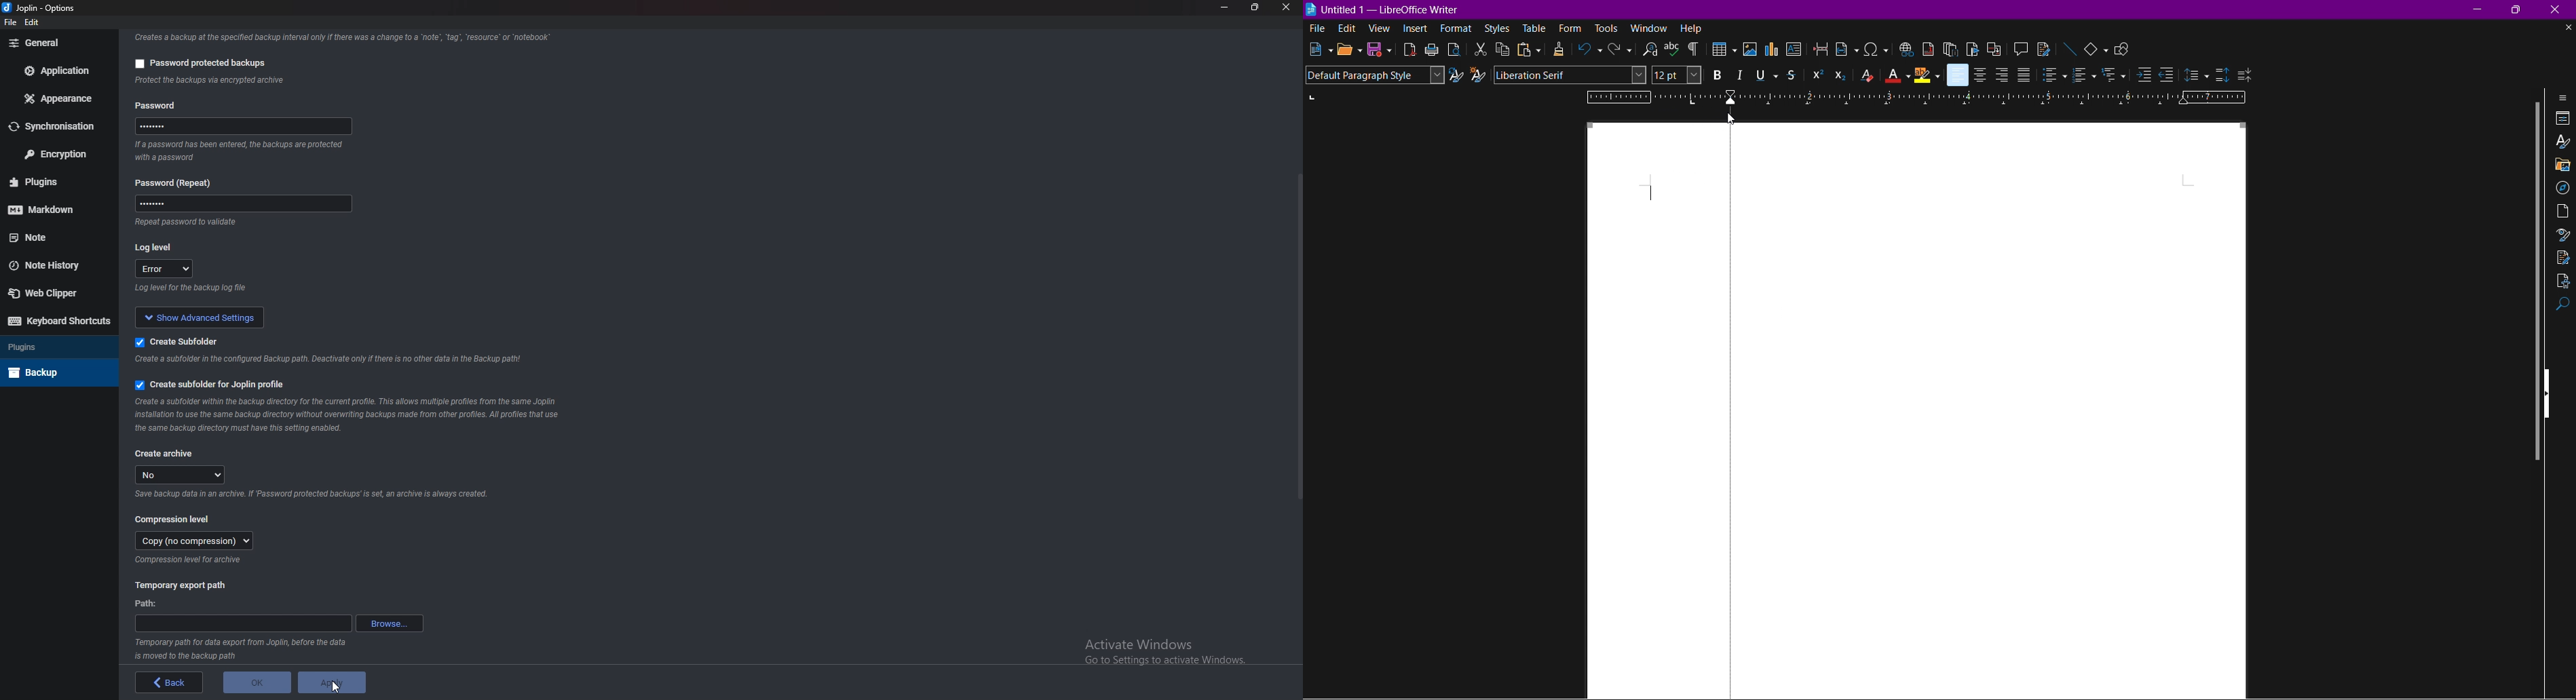 Image resolution: width=2576 pixels, height=700 pixels. Describe the element at coordinates (2054, 75) in the screenshot. I see `Toggle Unordered List` at that location.